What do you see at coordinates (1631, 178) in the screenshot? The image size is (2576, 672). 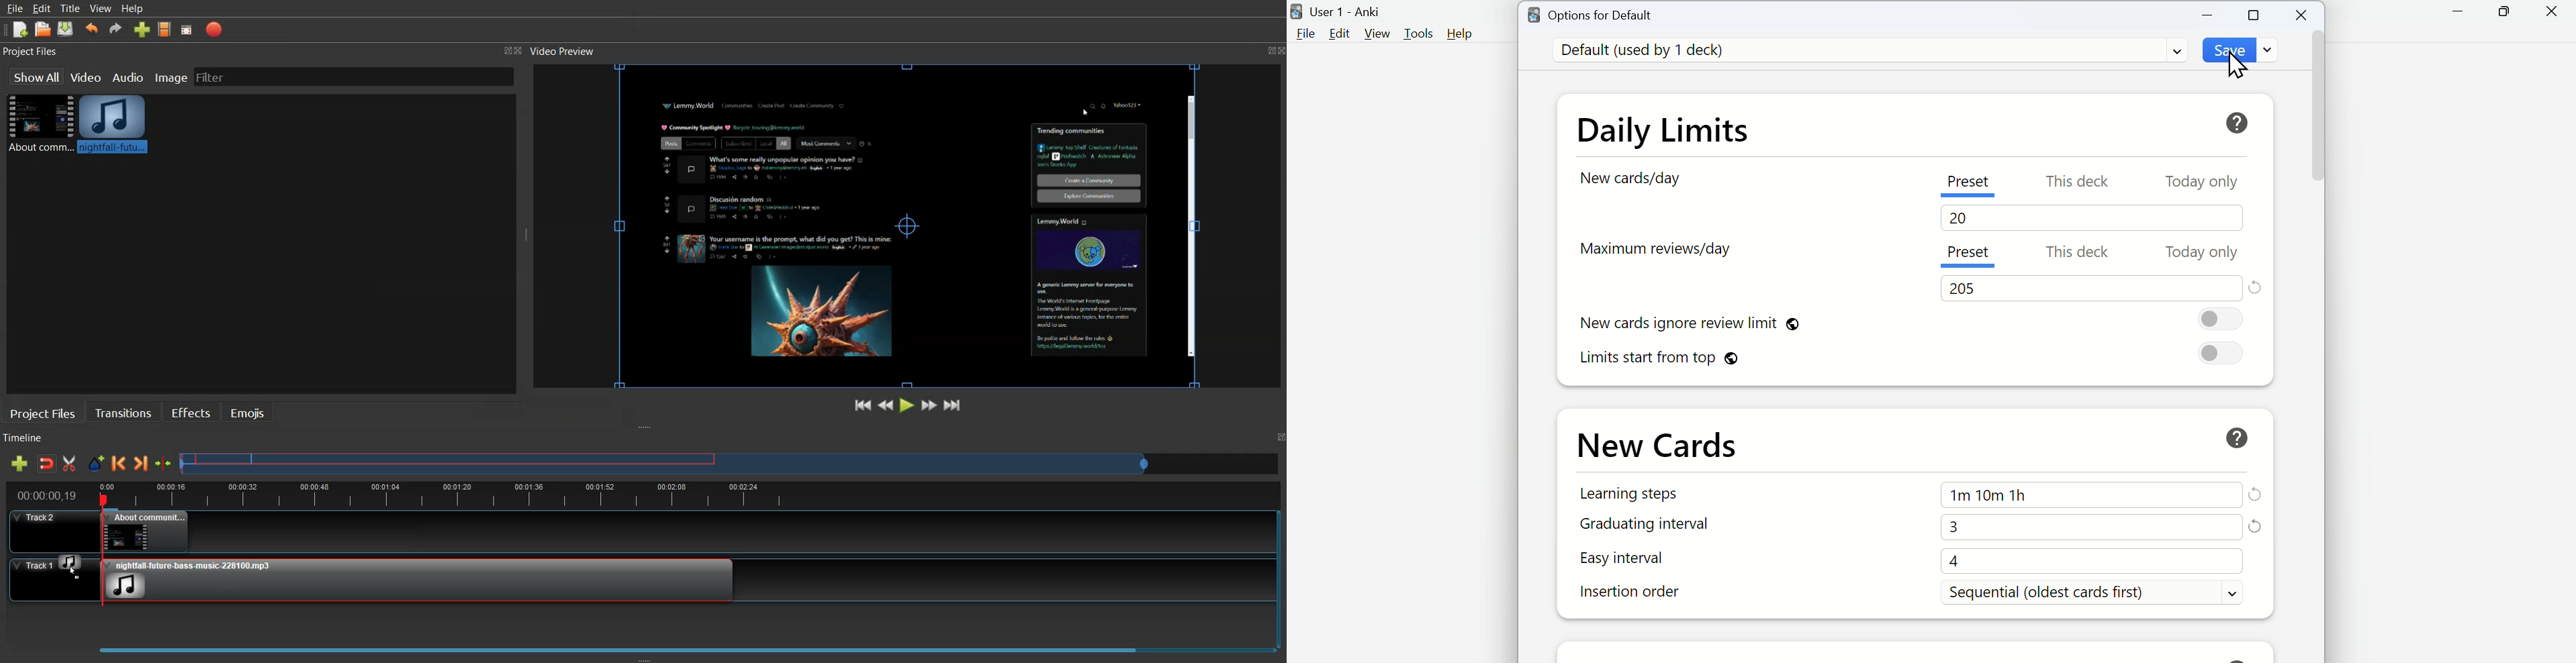 I see `New card/day` at bounding box center [1631, 178].